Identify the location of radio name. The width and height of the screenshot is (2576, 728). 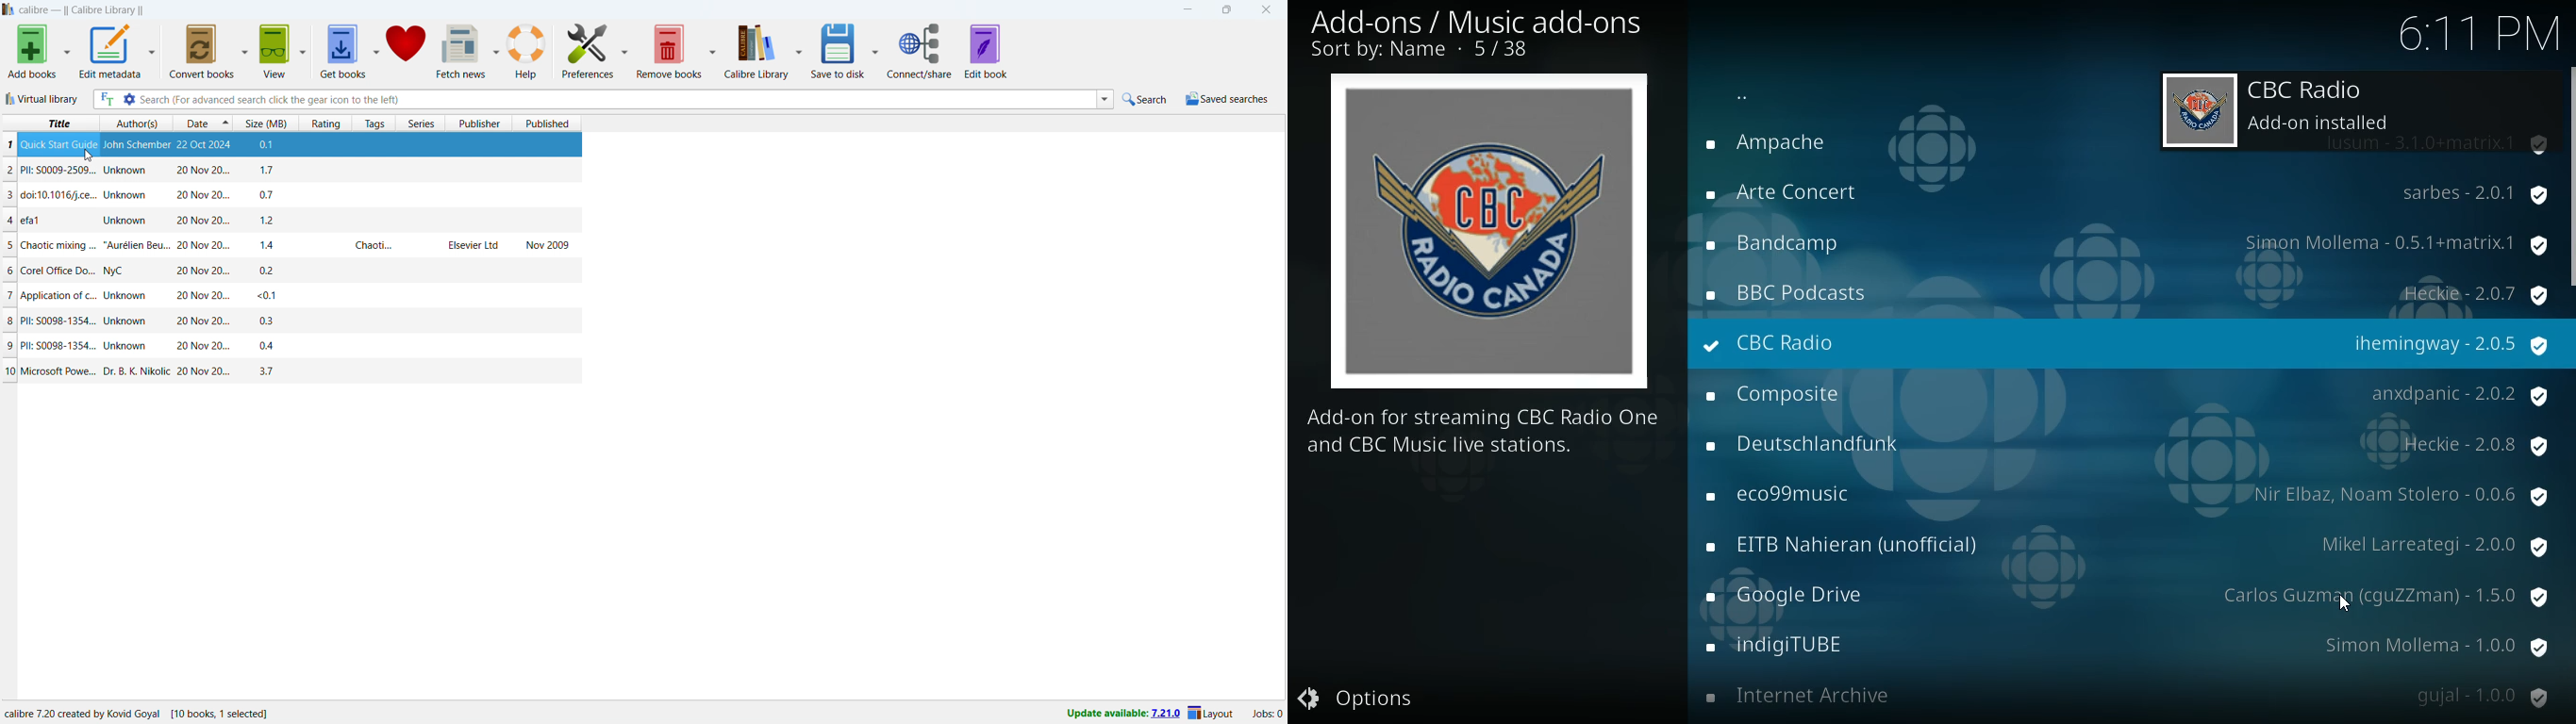
(1789, 292).